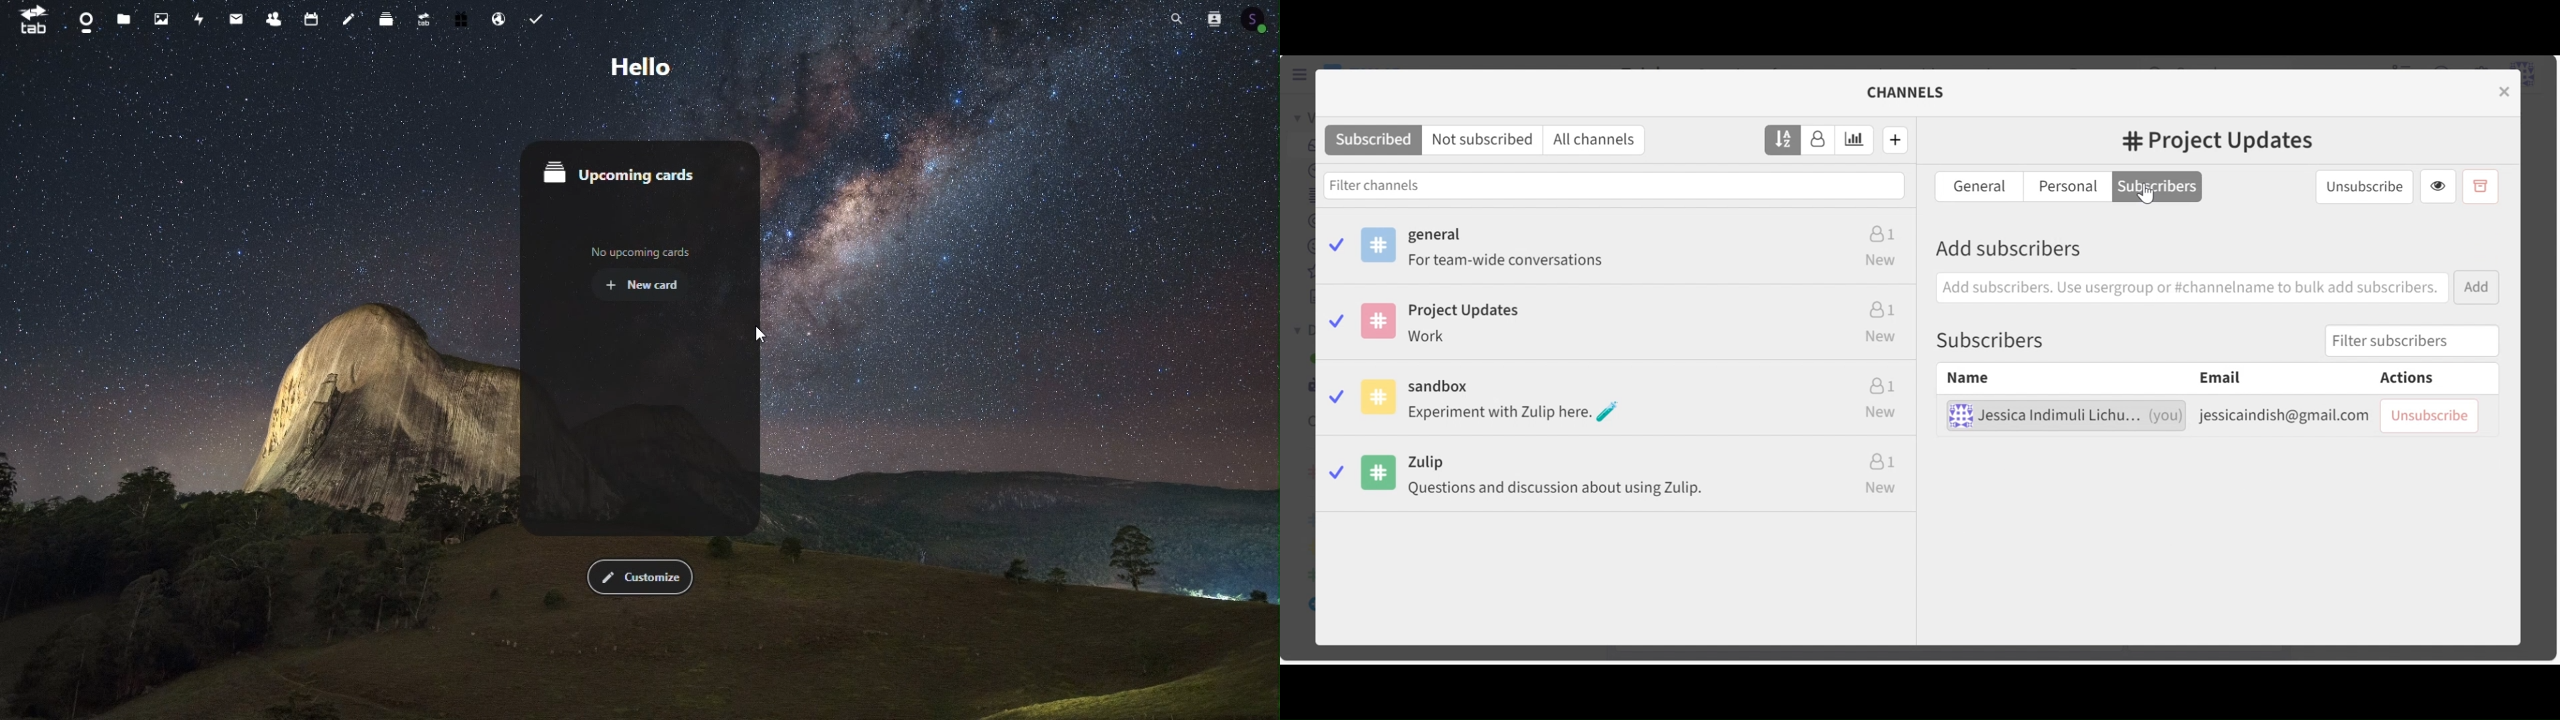 The image size is (2576, 728). I want to click on Not subscribed, so click(1481, 140).